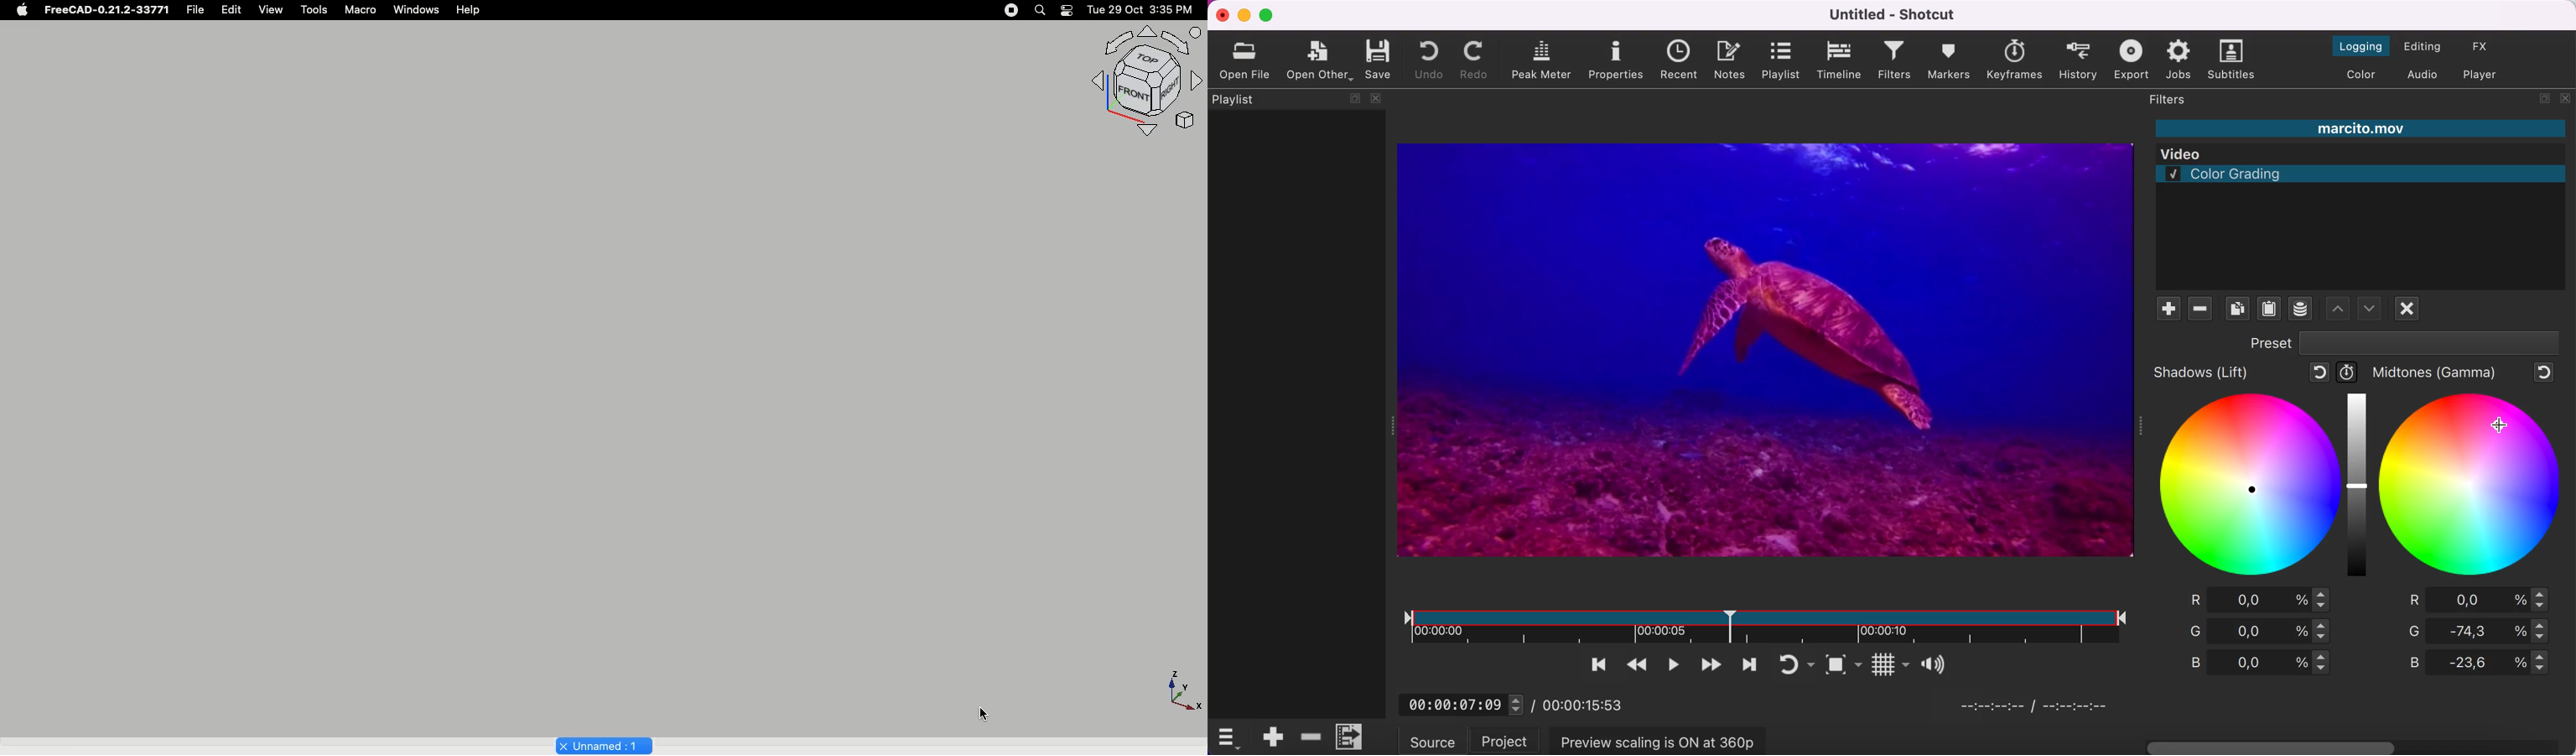 The height and width of the screenshot is (756, 2576). What do you see at coordinates (1783, 663) in the screenshot?
I see `toggle player looping` at bounding box center [1783, 663].